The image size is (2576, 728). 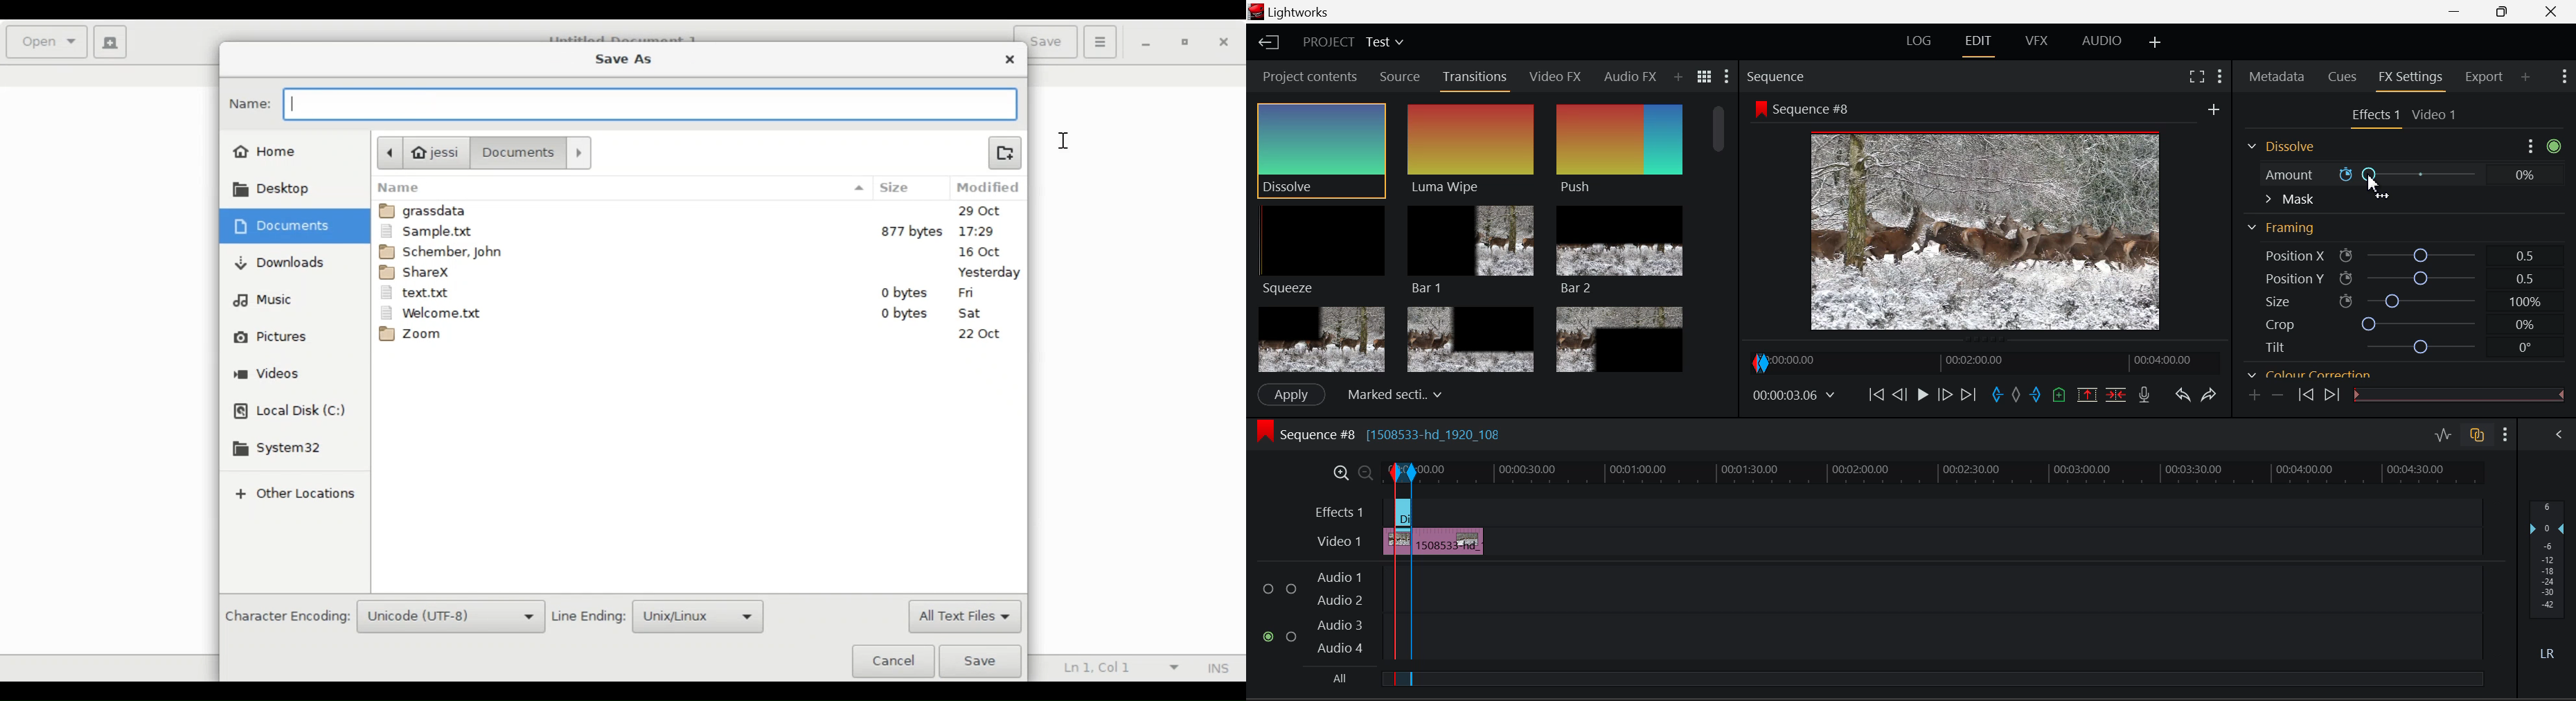 I want to click on Home, so click(x=266, y=150).